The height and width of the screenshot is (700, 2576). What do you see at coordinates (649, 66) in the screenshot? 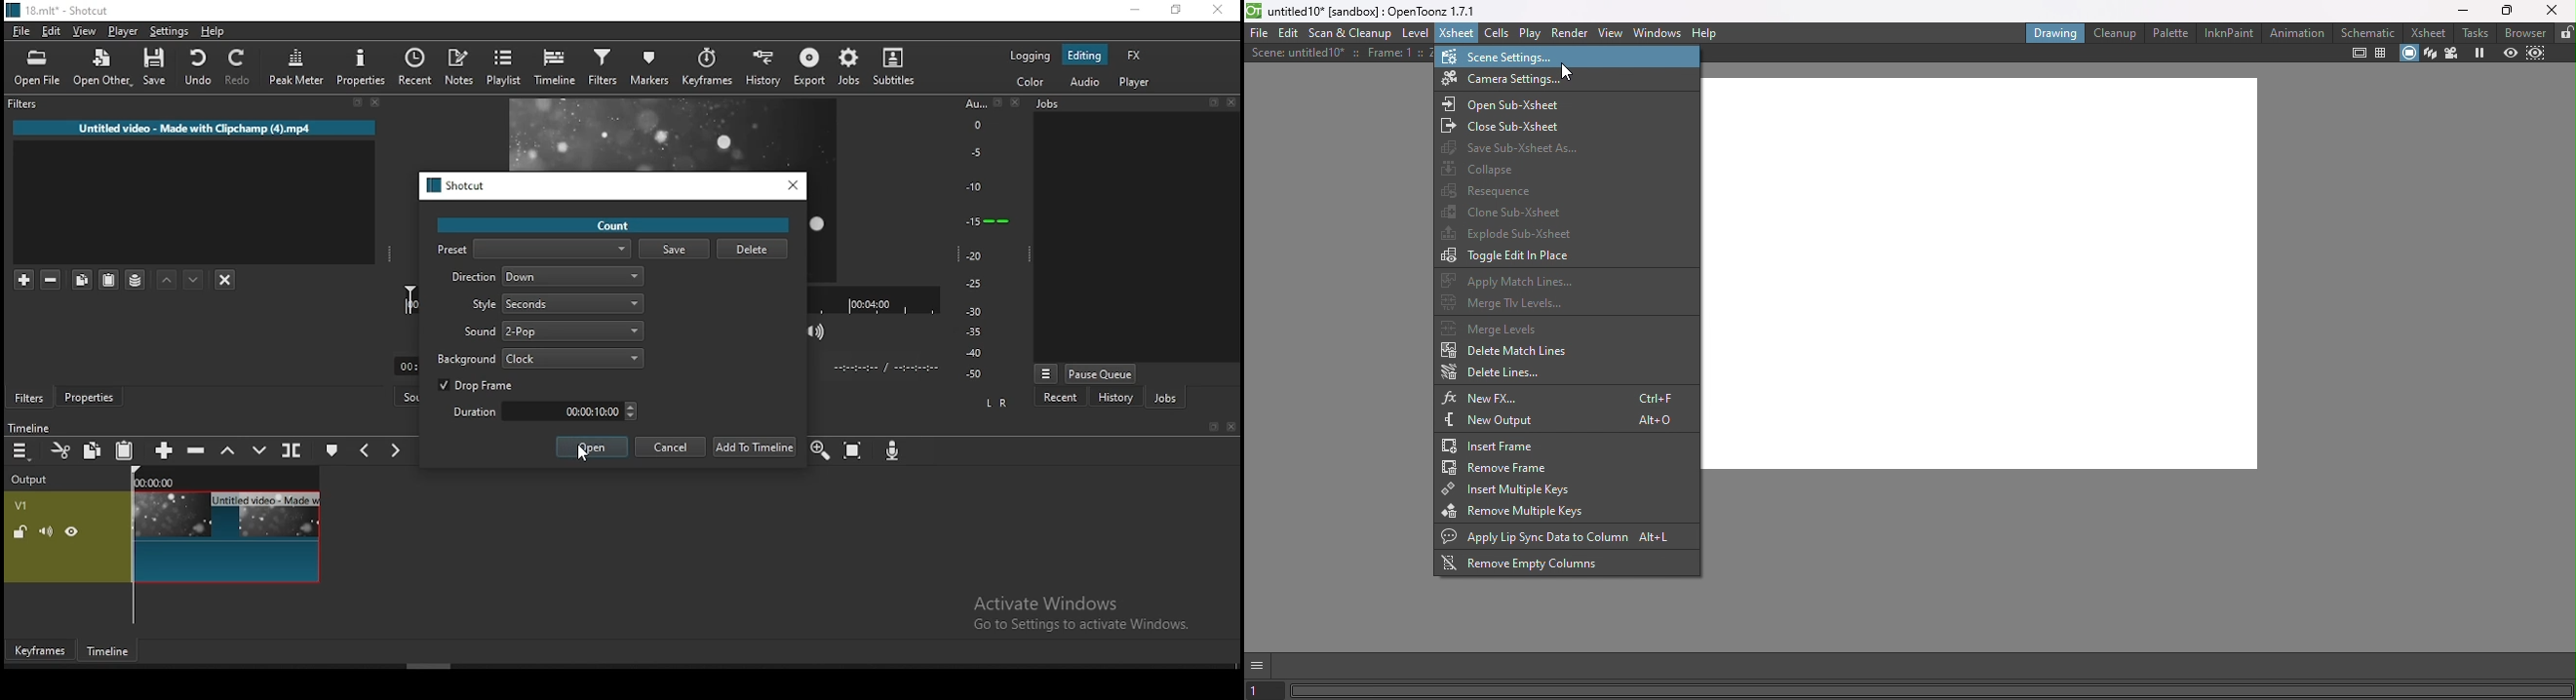
I see `markers` at bounding box center [649, 66].